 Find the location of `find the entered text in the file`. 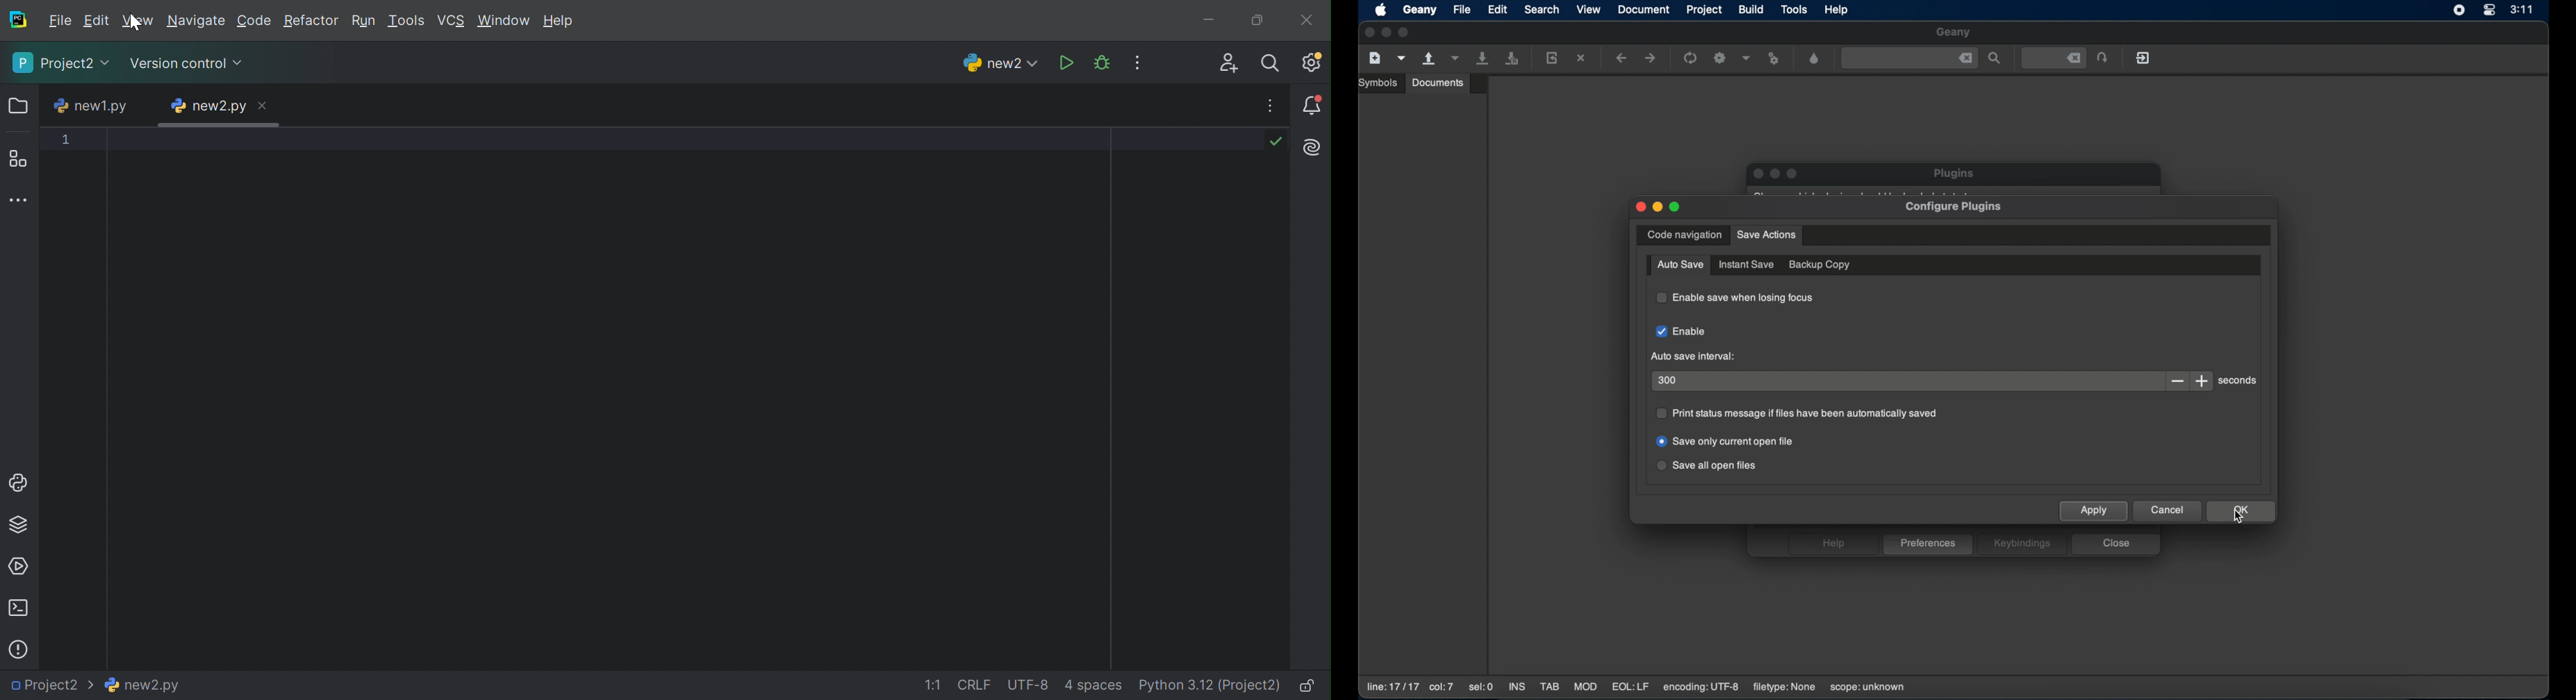

find the entered text in the file is located at coordinates (1995, 59).